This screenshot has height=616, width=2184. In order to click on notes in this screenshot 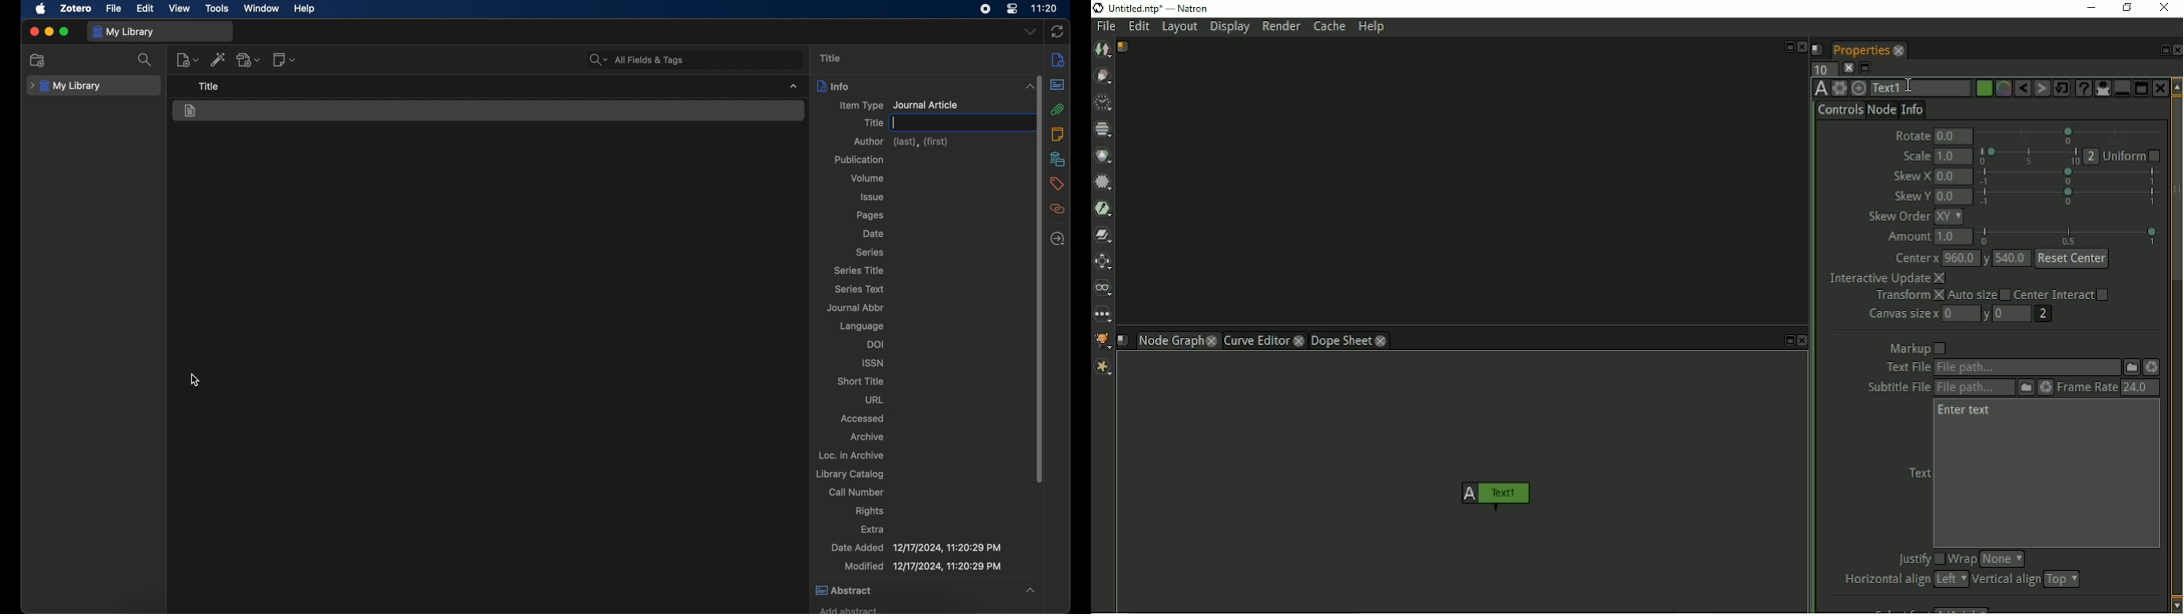, I will do `click(1057, 134)`.